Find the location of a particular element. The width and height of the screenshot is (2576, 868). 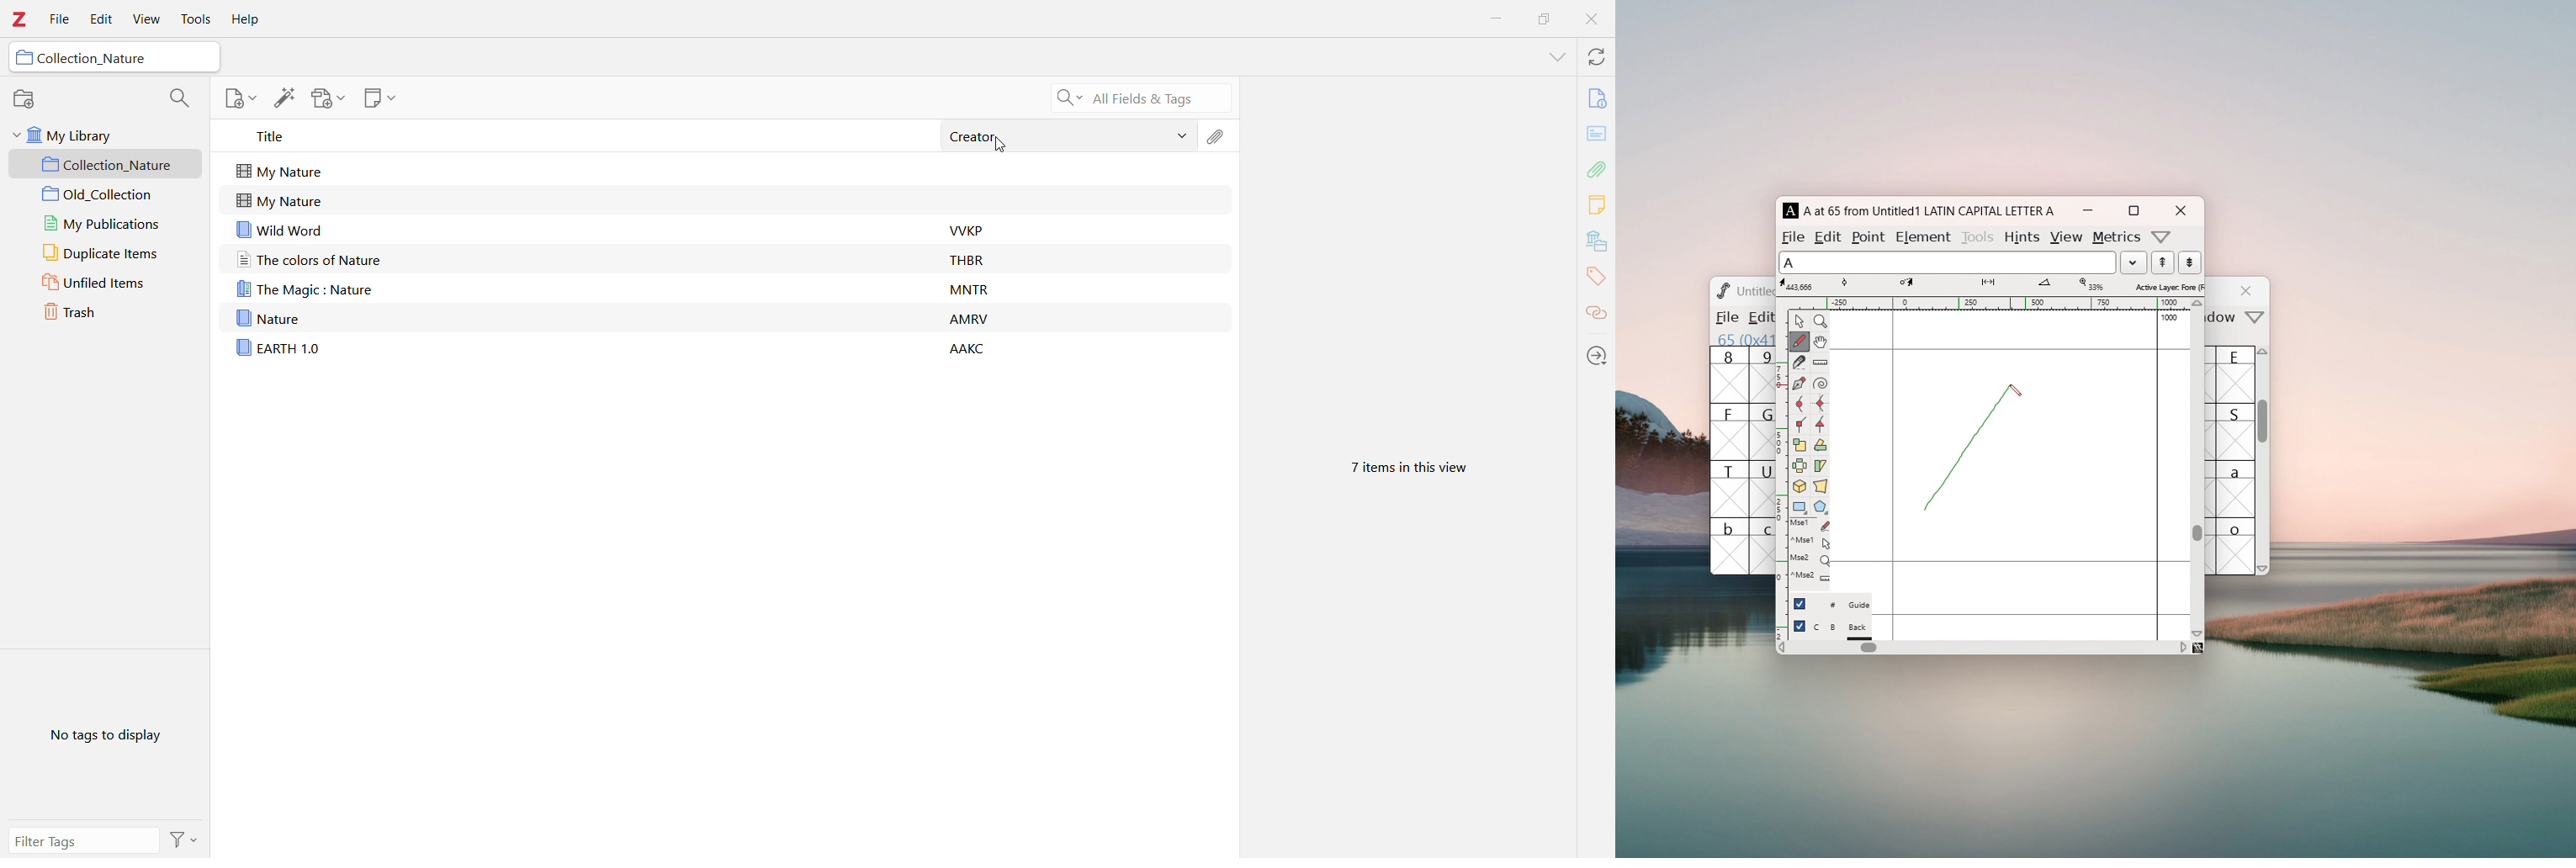

My Library is located at coordinates (114, 135).